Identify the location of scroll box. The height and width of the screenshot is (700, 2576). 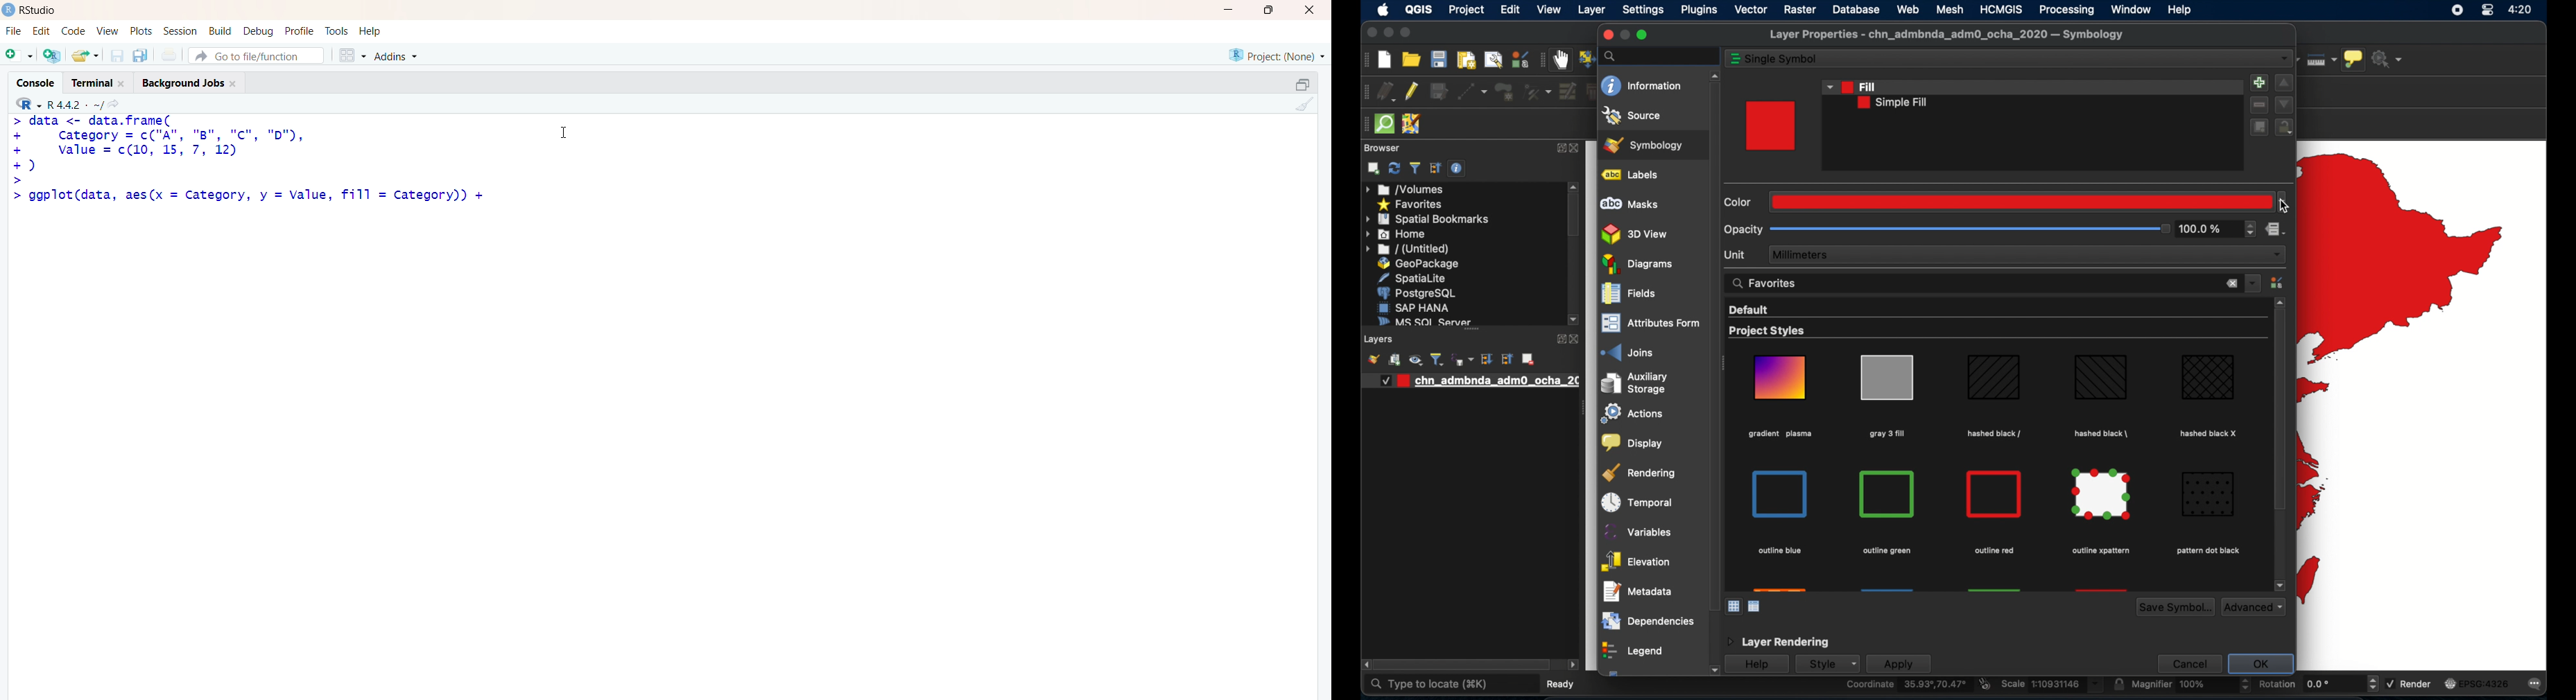
(1463, 666).